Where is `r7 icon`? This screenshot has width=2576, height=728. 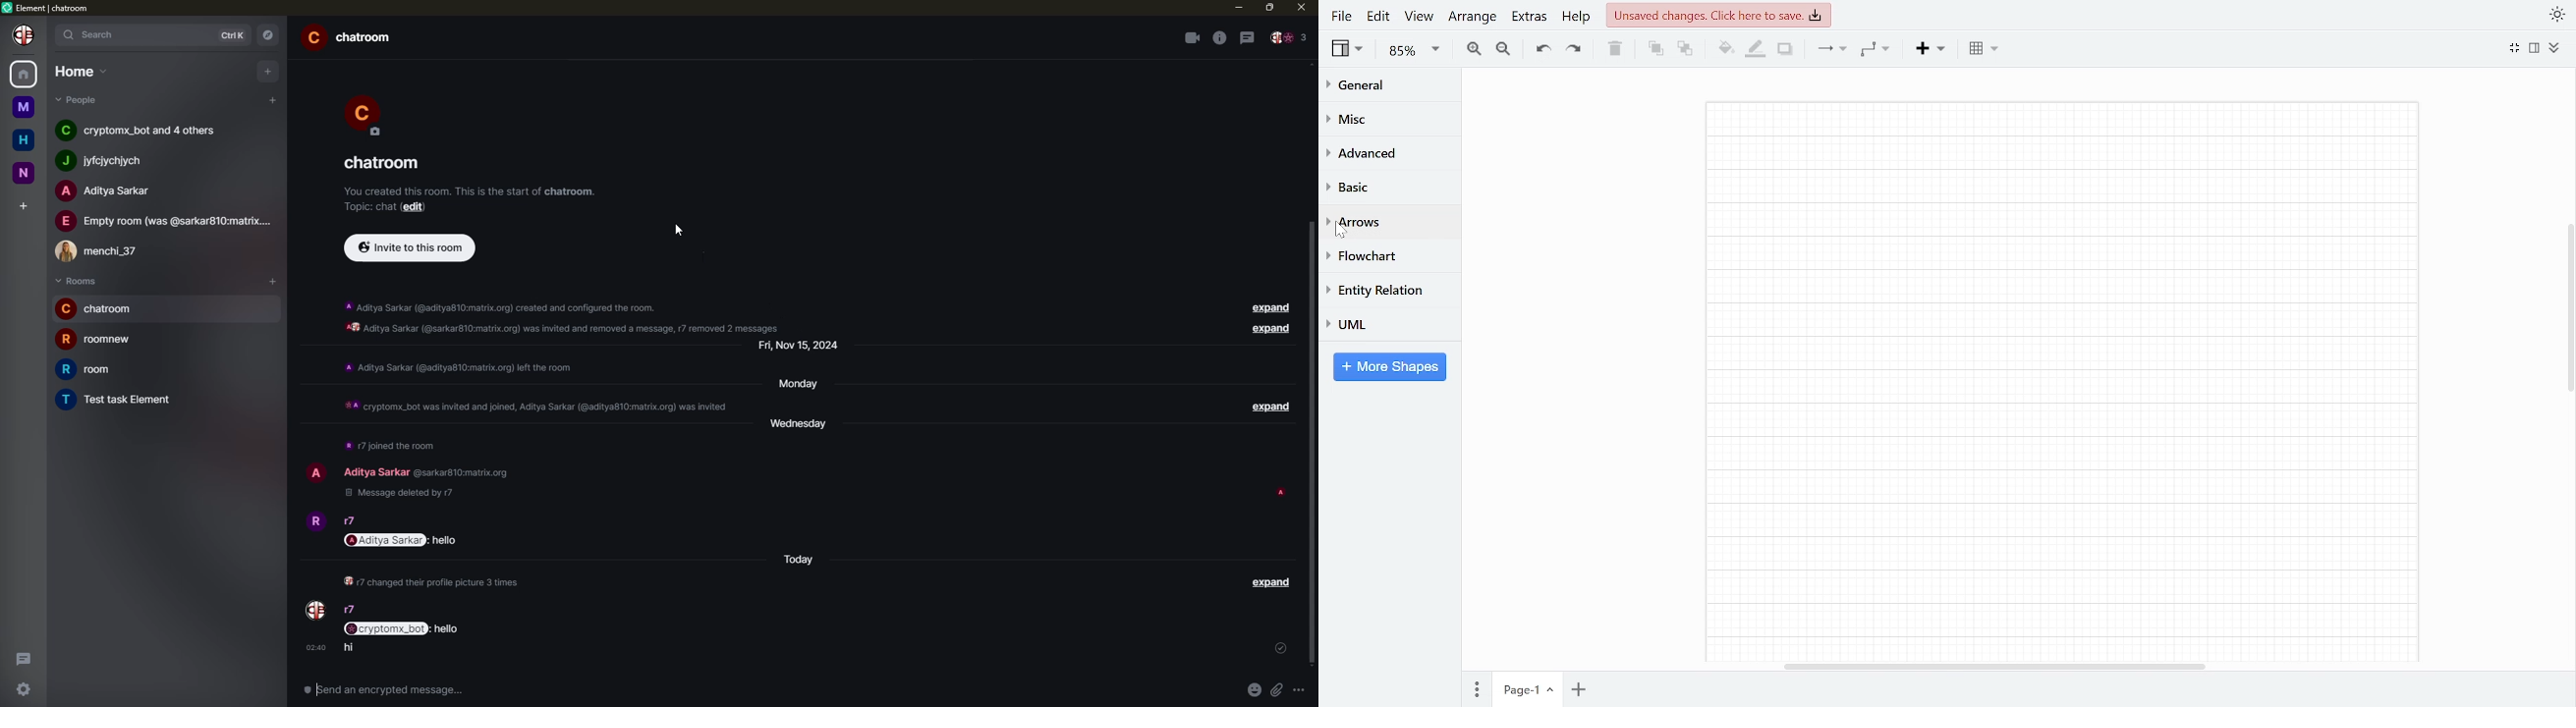
r7 icon is located at coordinates (316, 610).